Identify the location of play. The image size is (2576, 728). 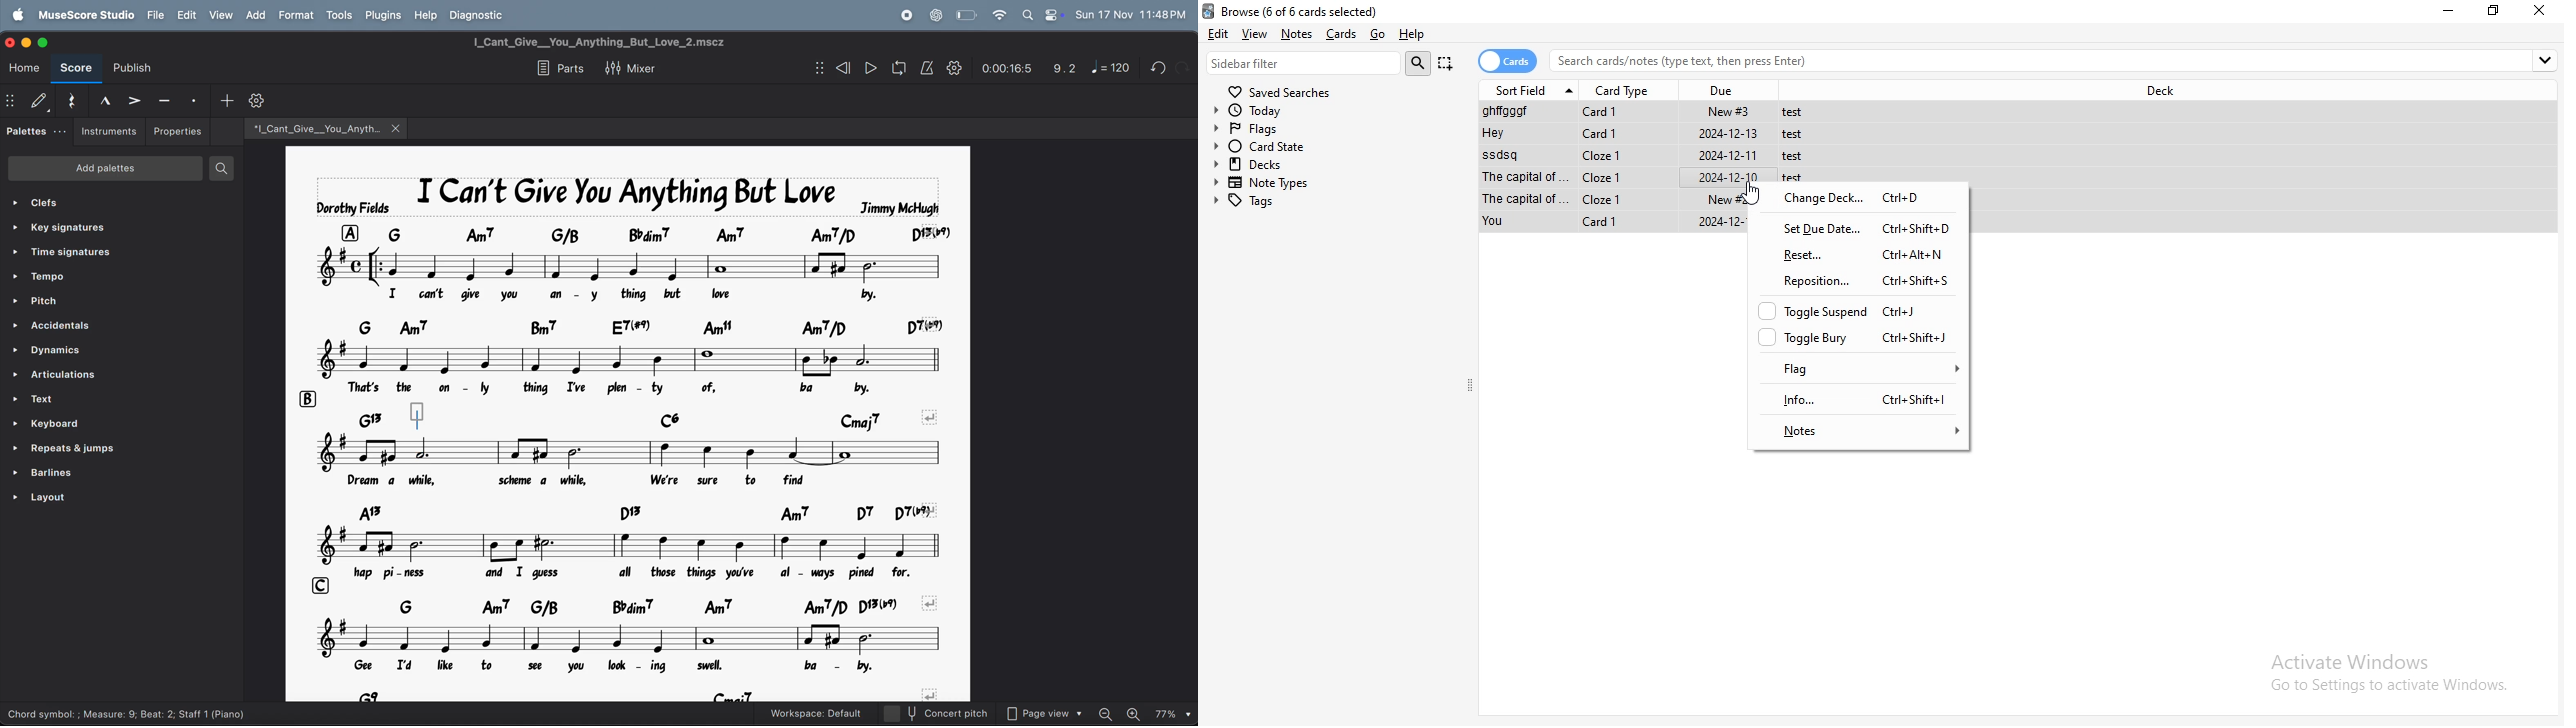
(867, 67).